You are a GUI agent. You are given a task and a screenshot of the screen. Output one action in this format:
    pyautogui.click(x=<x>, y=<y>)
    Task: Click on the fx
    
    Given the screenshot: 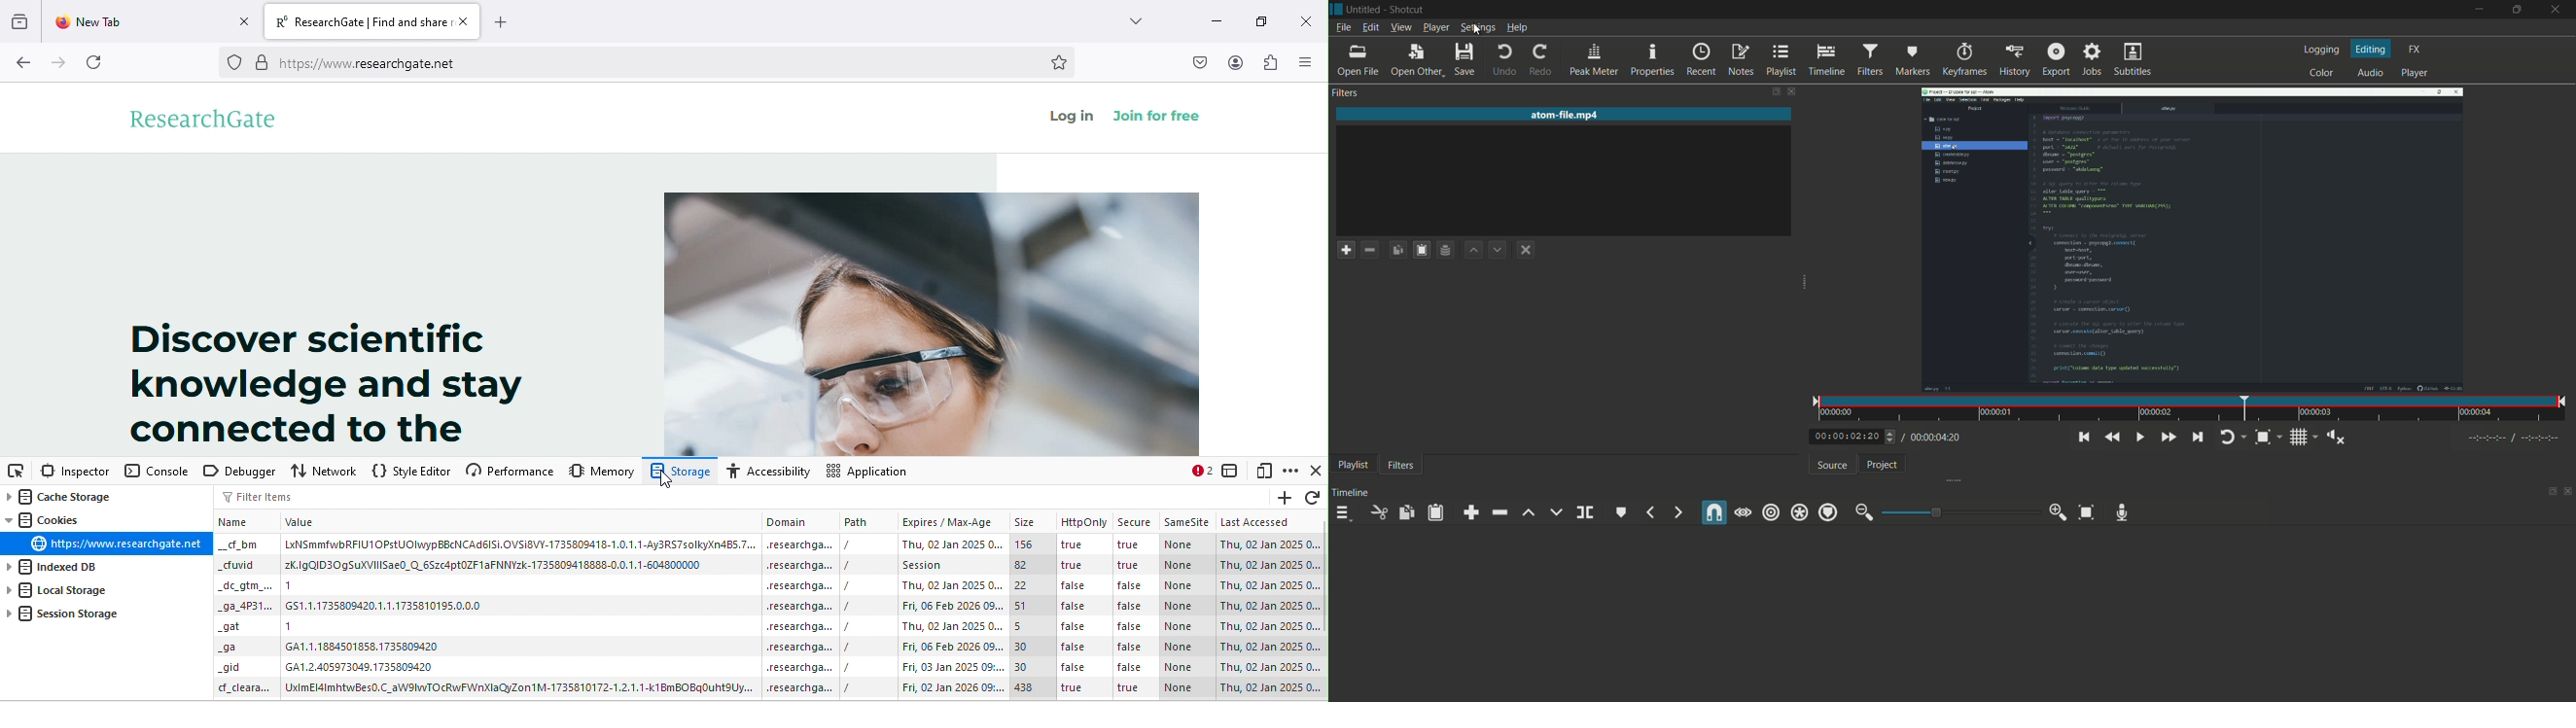 What is the action you would take?
    pyautogui.click(x=2416, y=49)
    